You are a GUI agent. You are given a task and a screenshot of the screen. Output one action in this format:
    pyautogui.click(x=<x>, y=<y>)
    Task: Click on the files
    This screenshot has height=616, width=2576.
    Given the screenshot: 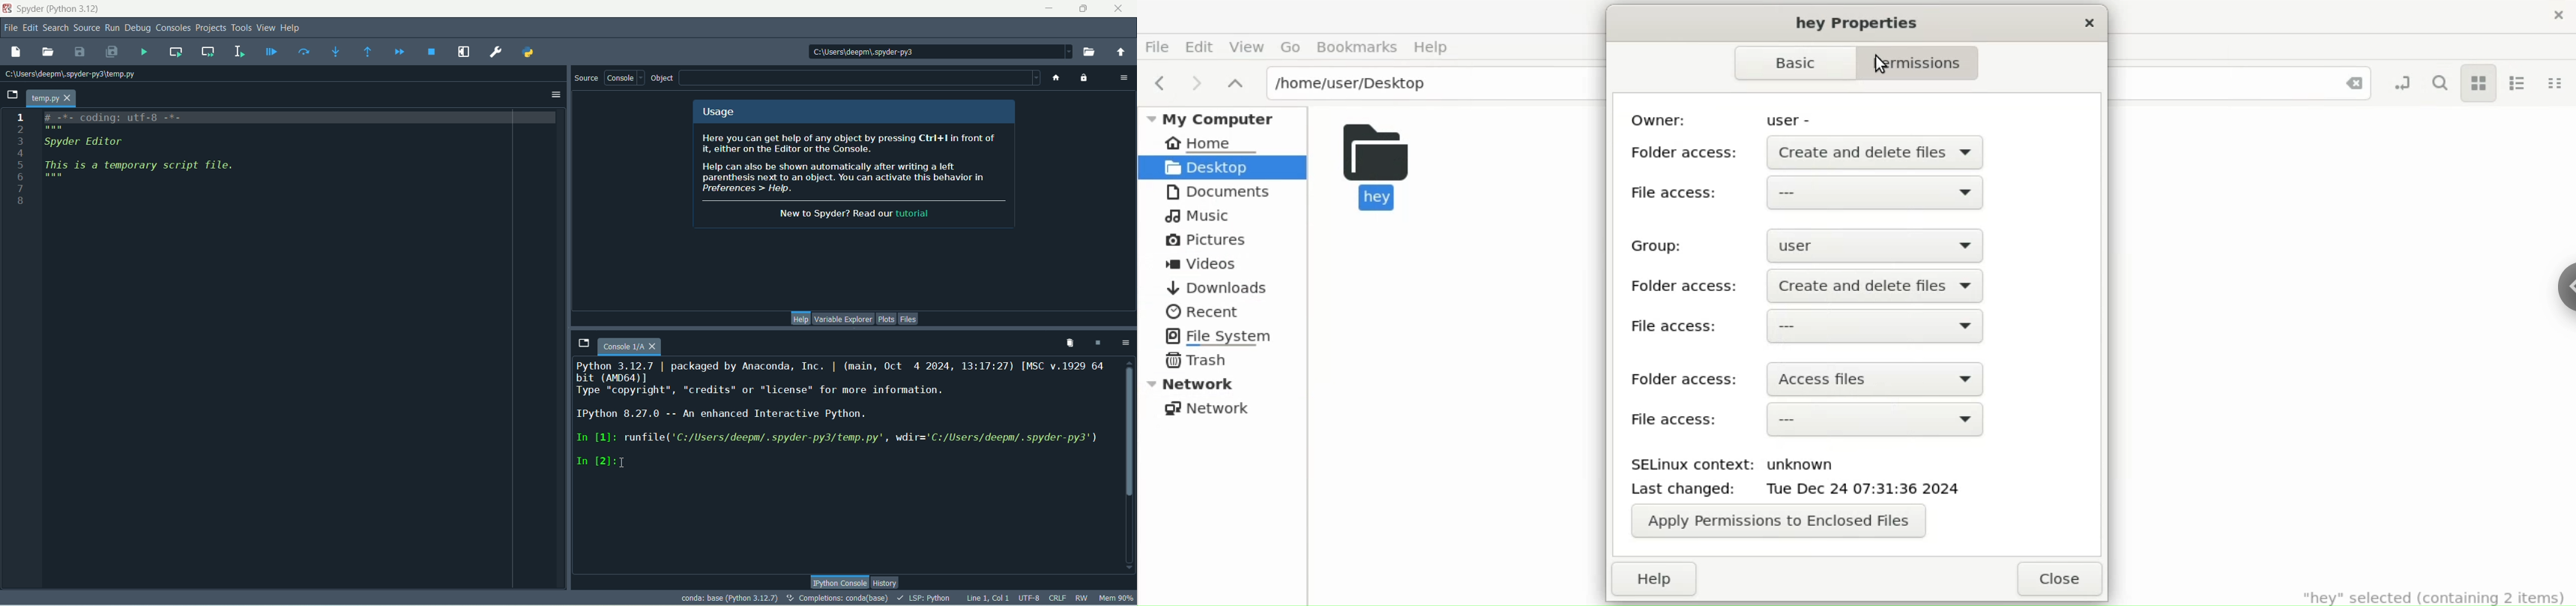 What is the action you would take?
    pyautogui.click(x=910, y=318)
    